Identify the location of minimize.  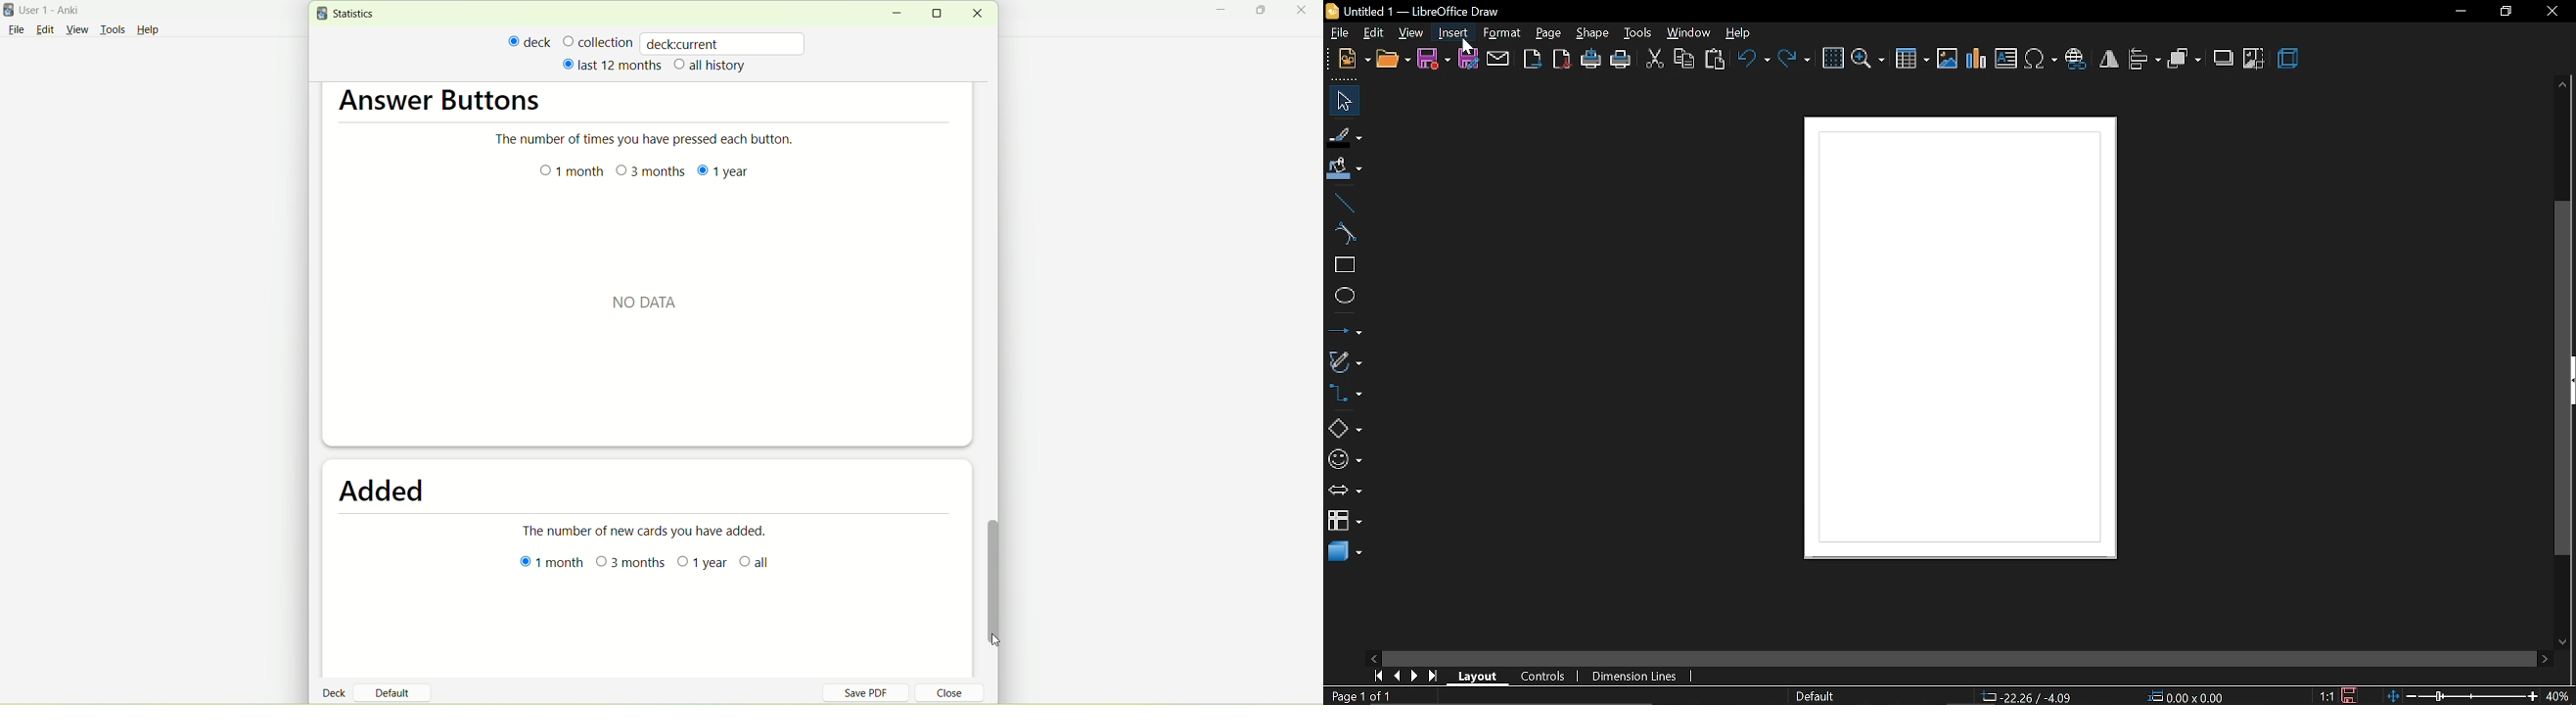
(1225, 12).